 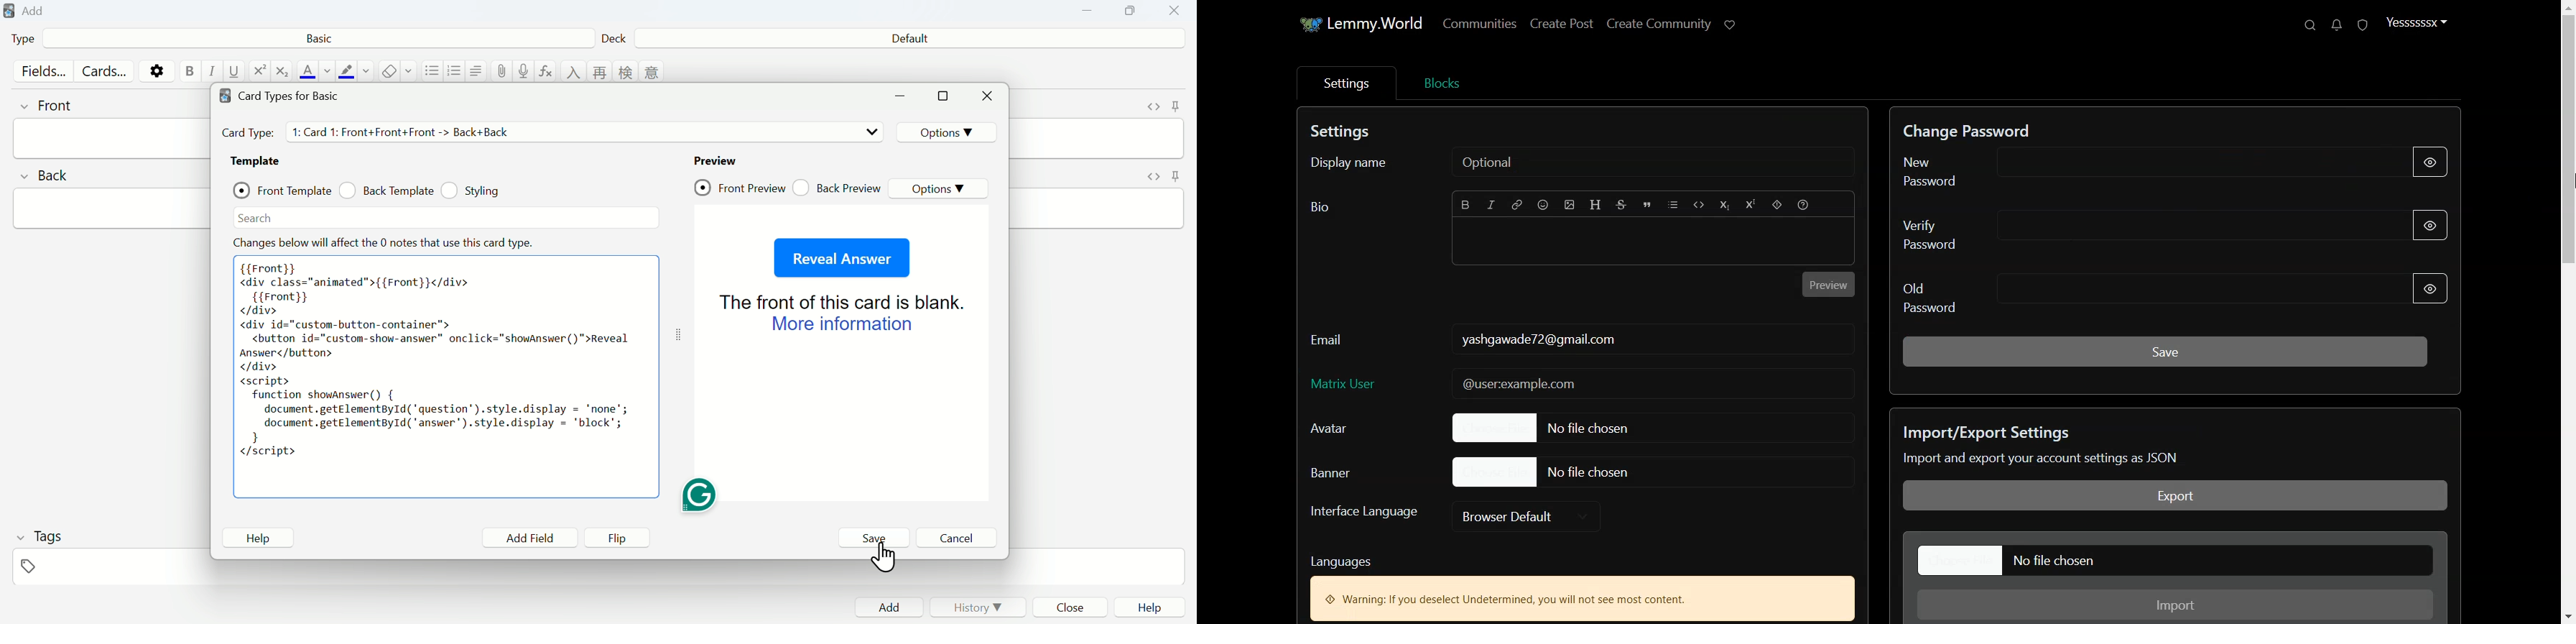 I want to click on bold text, so click(x=189, y=71).